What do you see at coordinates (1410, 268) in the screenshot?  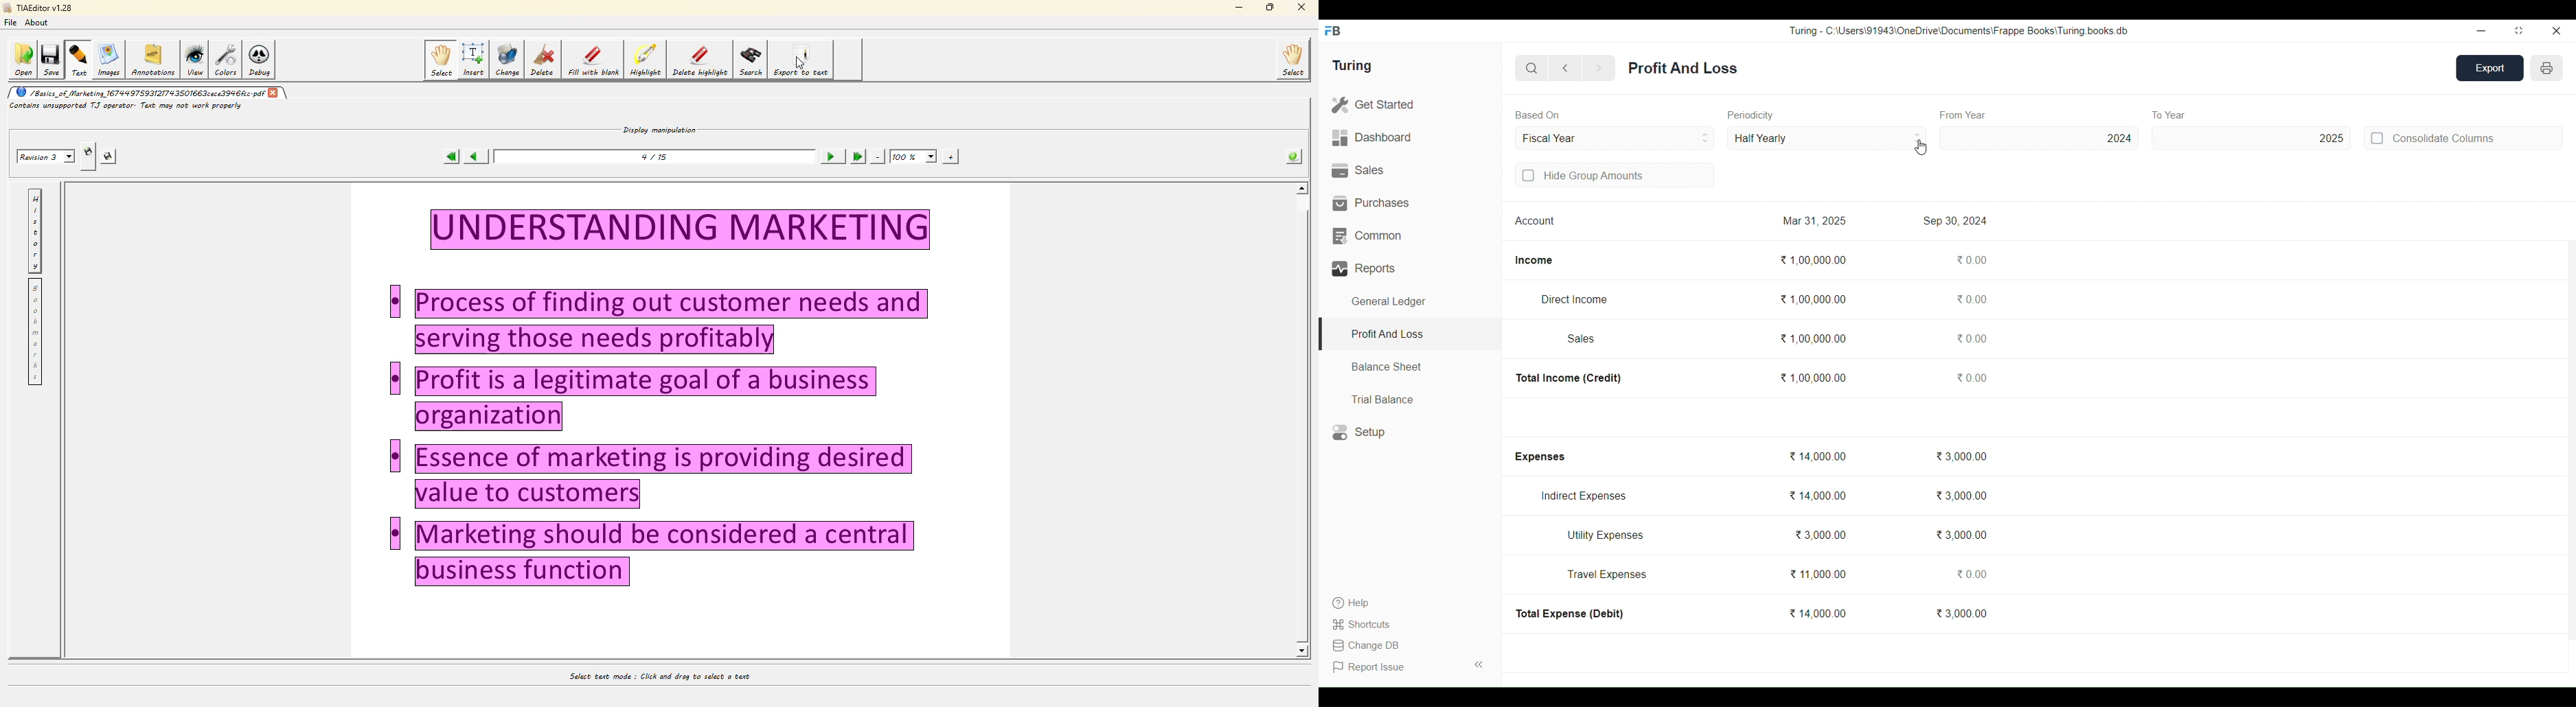 I see `Reports` at bounding box center [1410, 268].